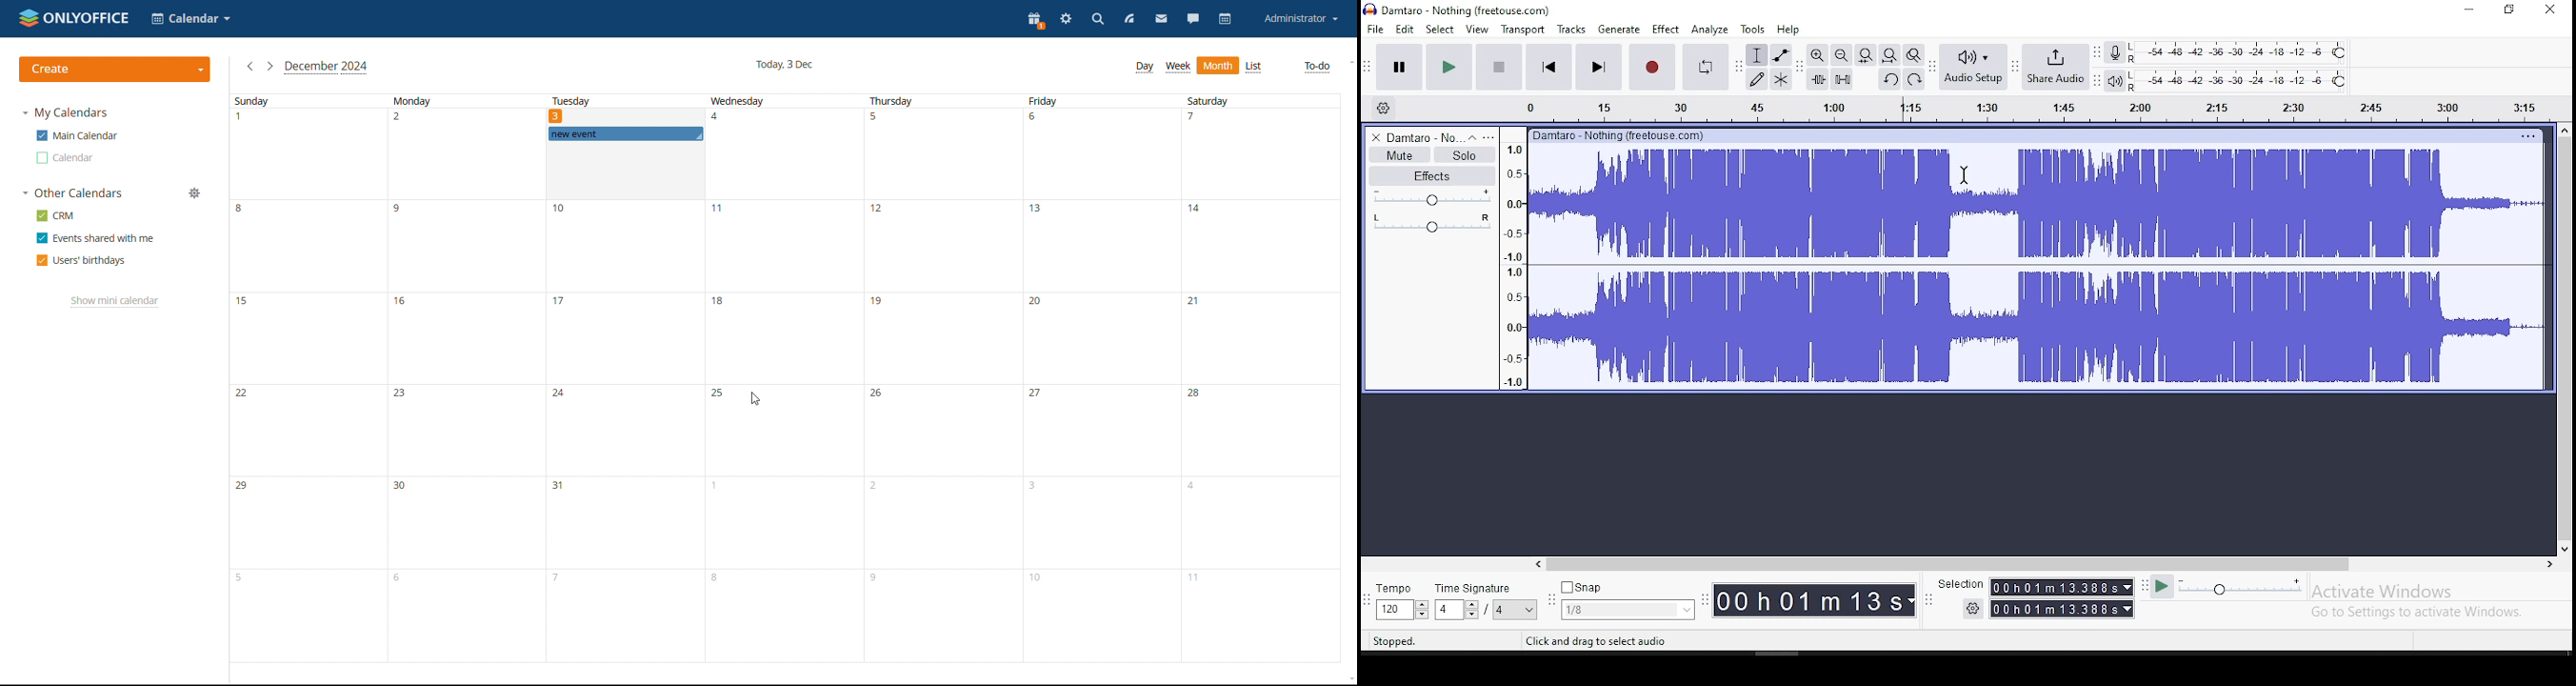 The width and height of the screenshot is (2576, 700). What do you see at coordinates (1549, 67) in the screenshot?
I see `skip to start` at bounding box center [1549, 67].